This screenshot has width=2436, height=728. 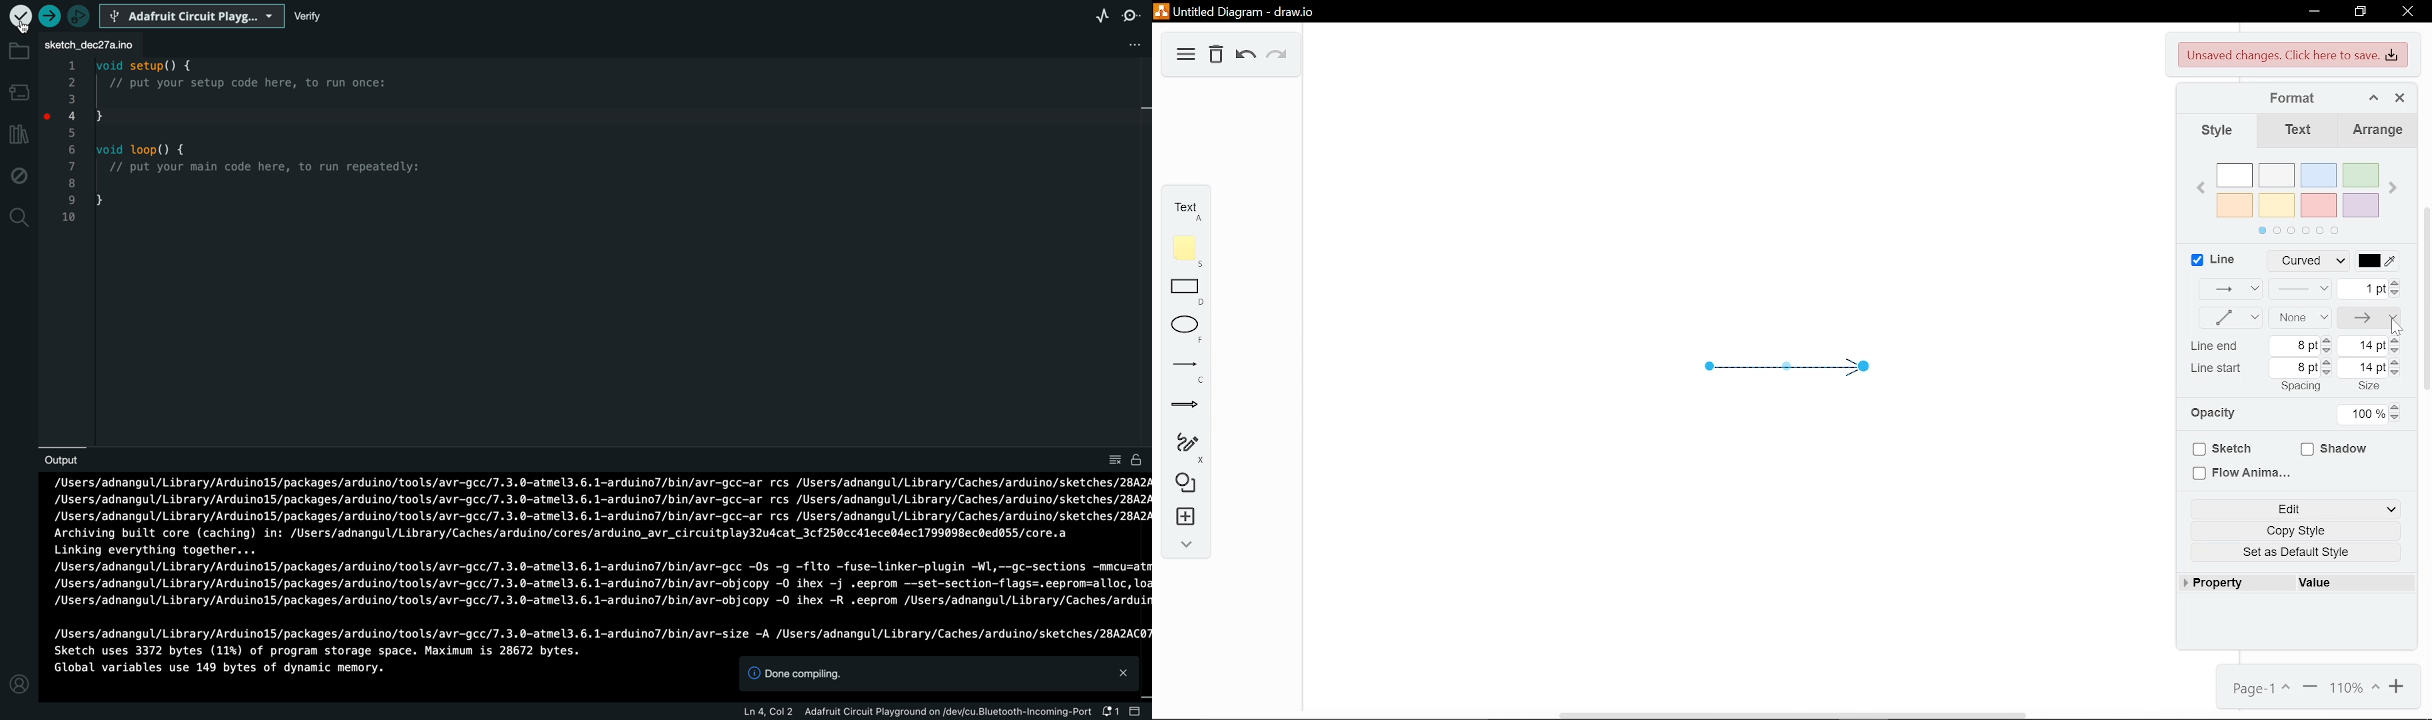 What do you see at coordinates (2202, 186) in the screenshot?
I see `Previous` at bounding box center [2202, 186].